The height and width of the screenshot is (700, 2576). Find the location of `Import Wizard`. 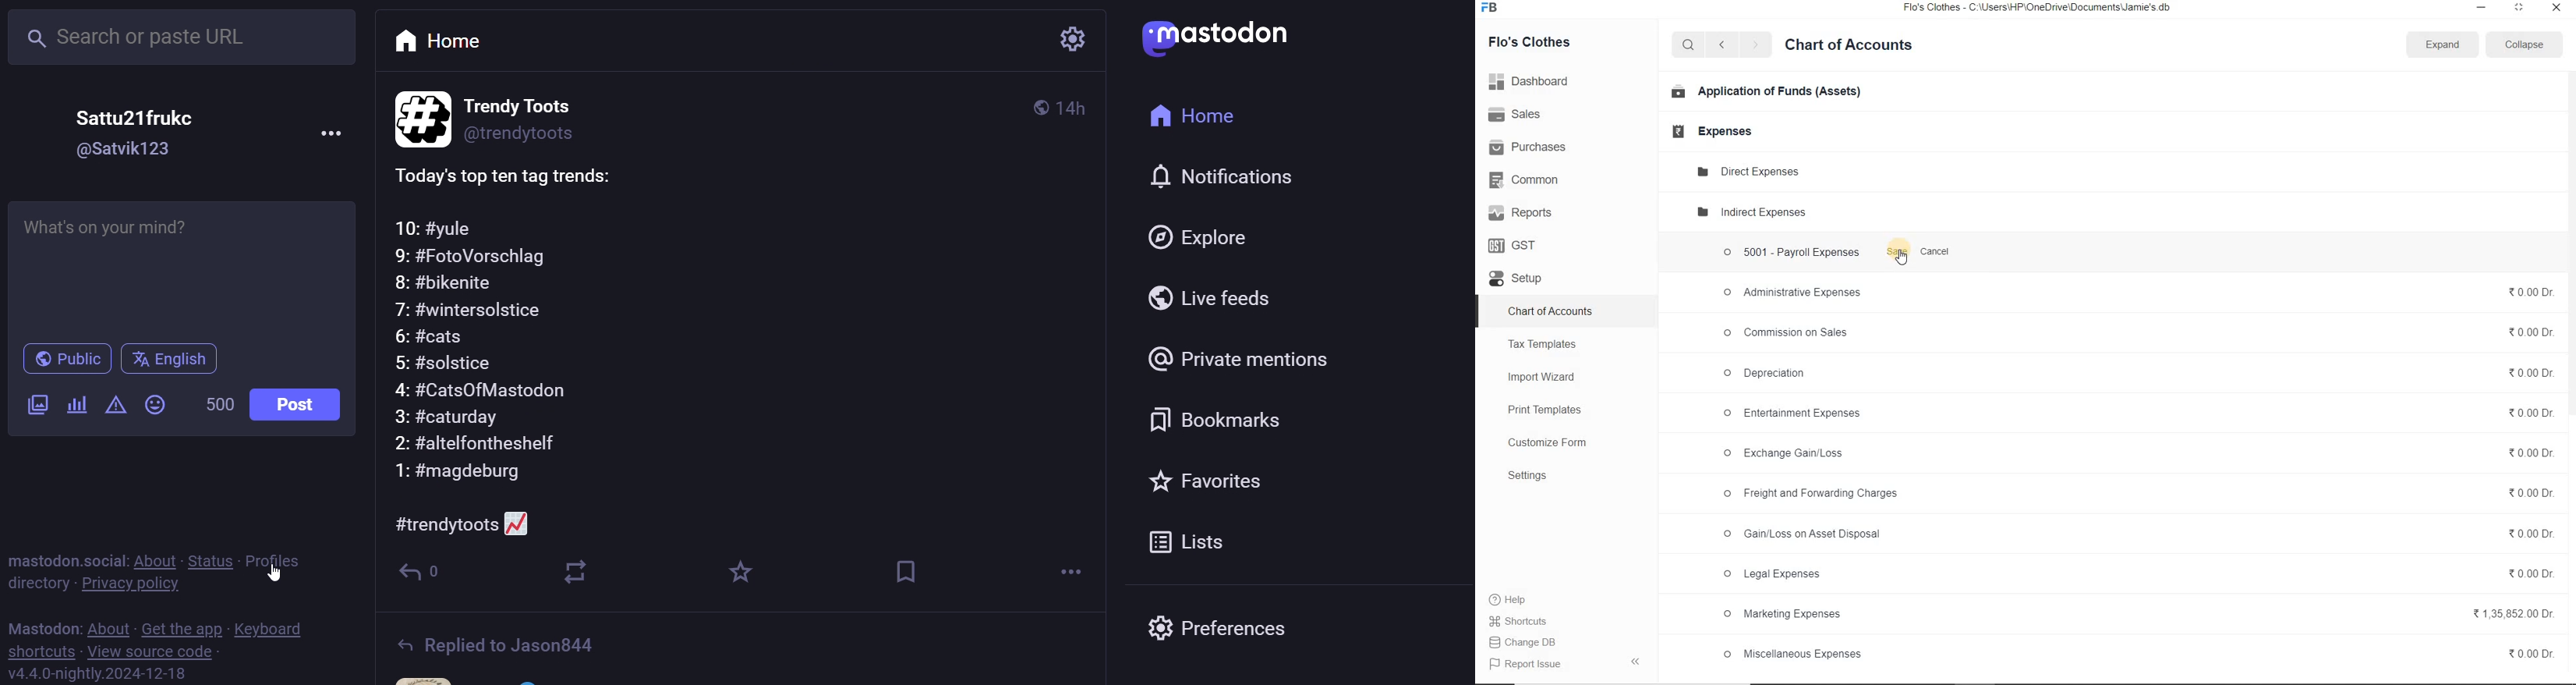

Import Wizard is located at coordinates (1543, 377).